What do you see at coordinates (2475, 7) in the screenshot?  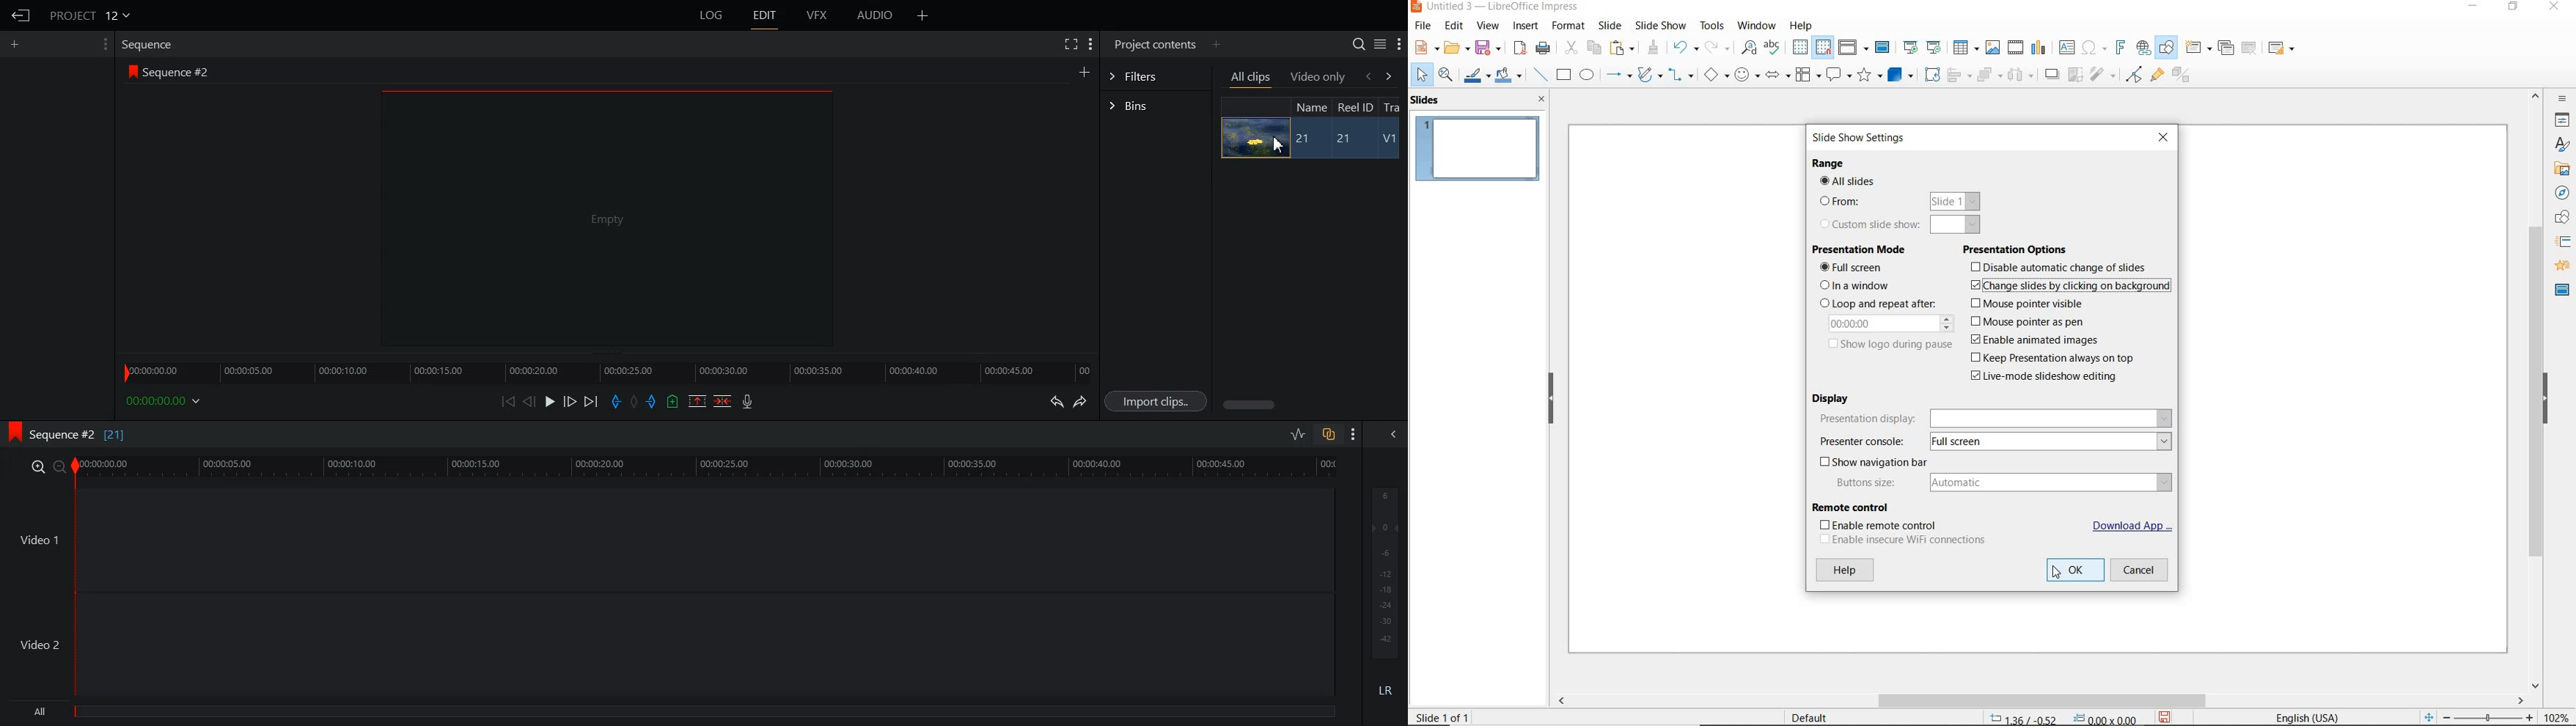 I see `MINIMIZE` at bounding box center [2475, 7].